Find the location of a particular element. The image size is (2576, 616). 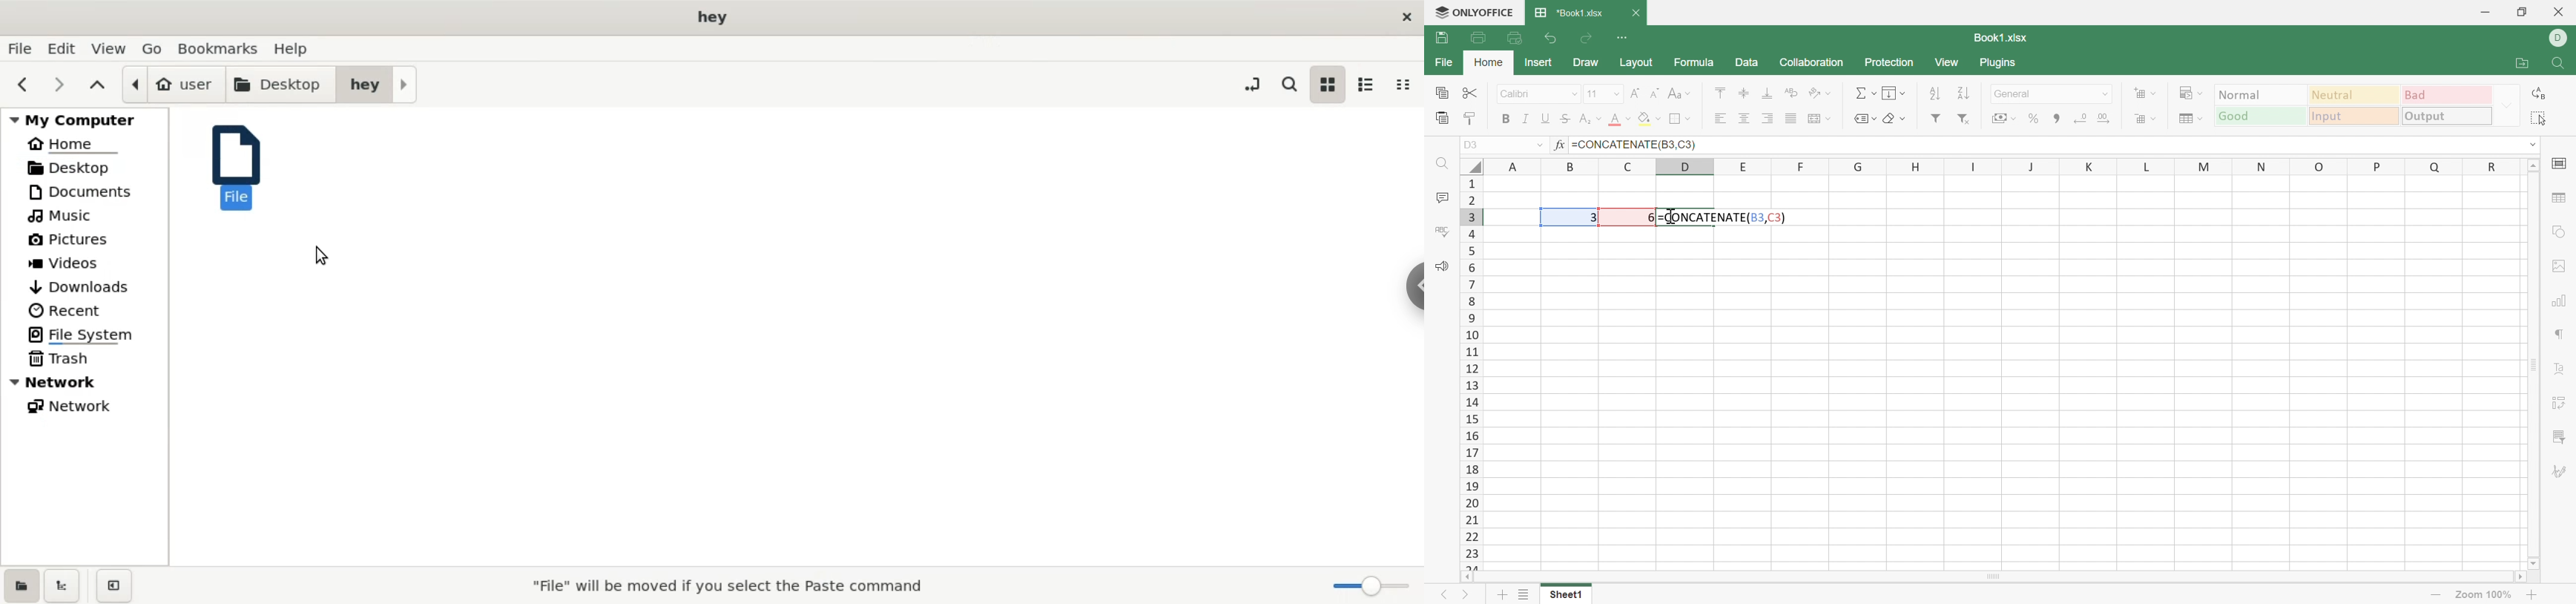

Format as table template is located at coordinates (2189, 117).